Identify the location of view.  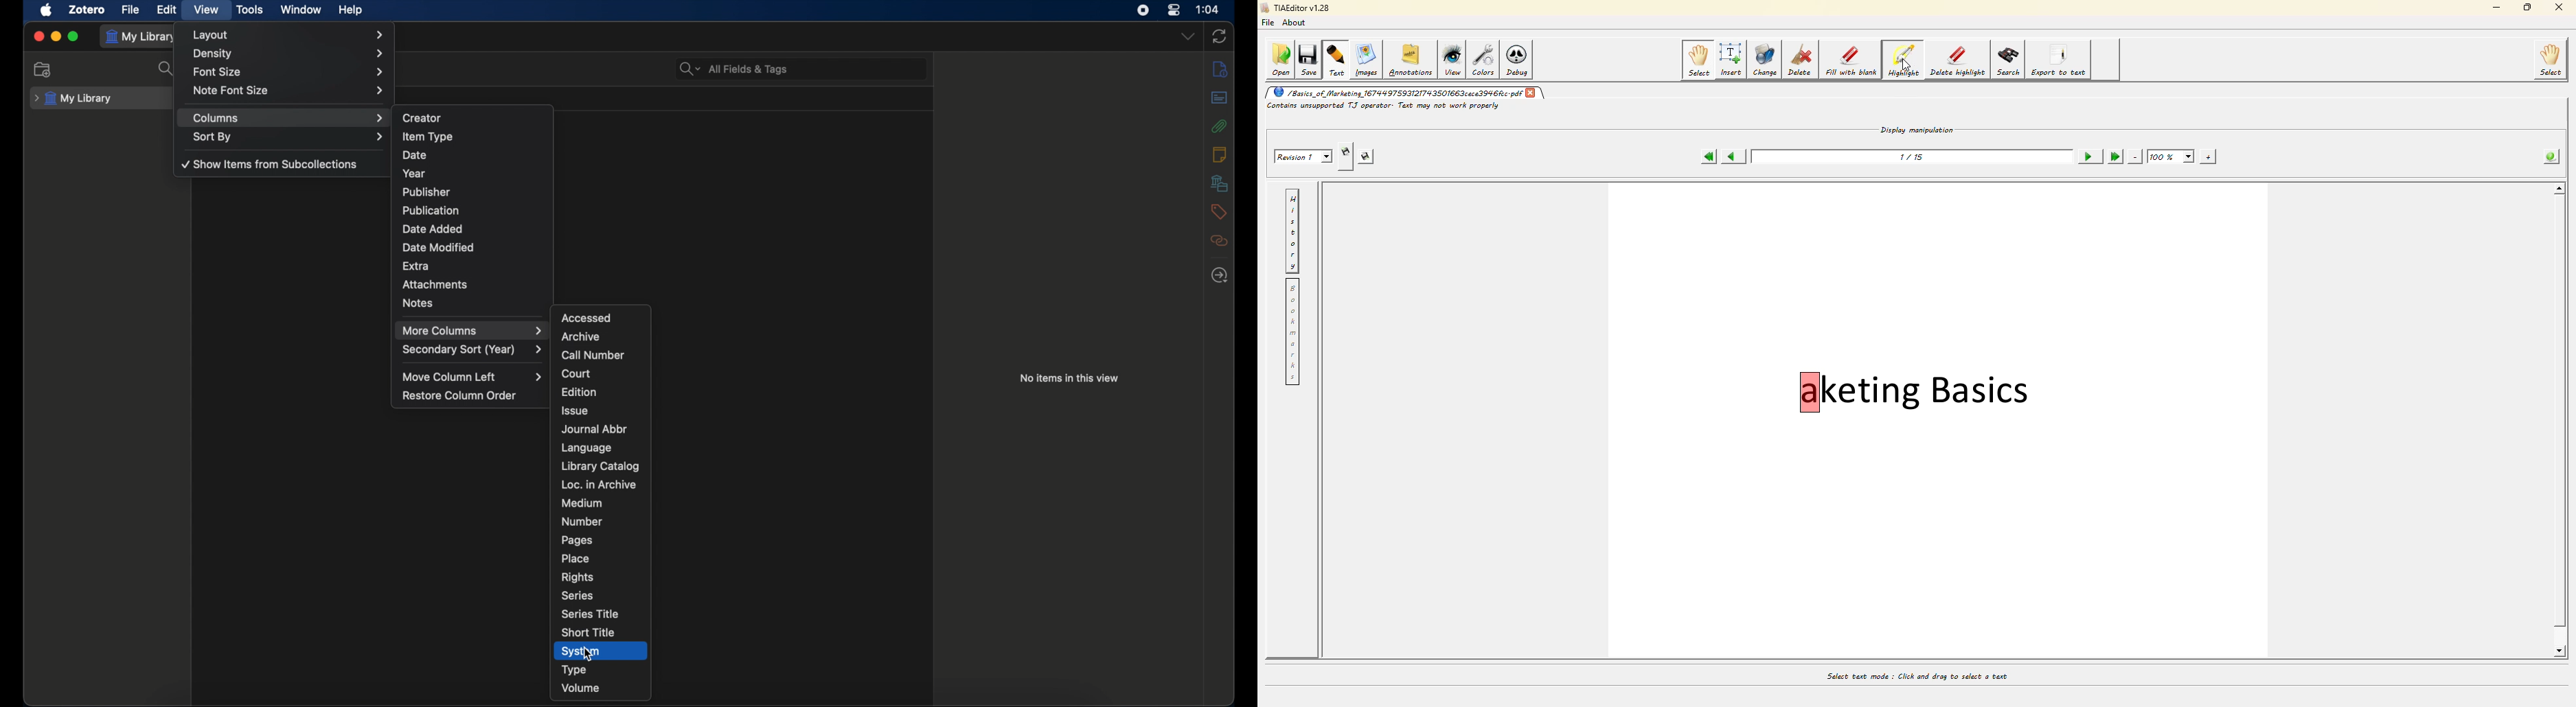
(206, 10).